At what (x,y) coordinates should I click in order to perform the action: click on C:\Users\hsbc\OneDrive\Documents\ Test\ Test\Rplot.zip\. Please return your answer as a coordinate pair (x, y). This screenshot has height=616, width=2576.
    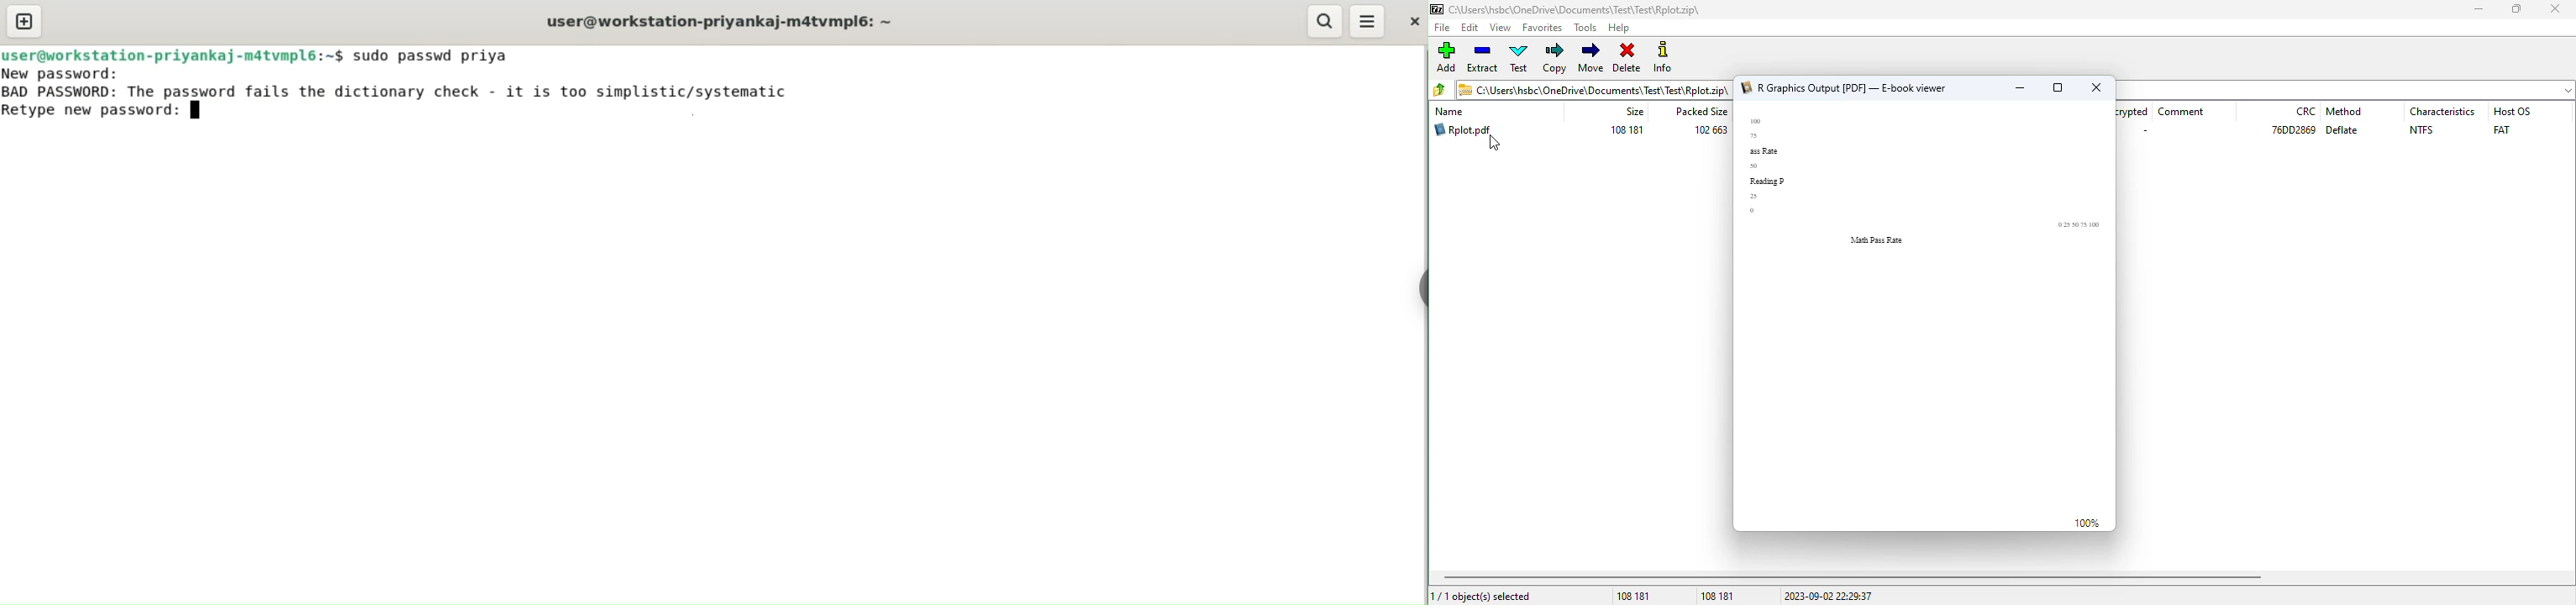
    Looking at the image, I should click on (1595, 89).